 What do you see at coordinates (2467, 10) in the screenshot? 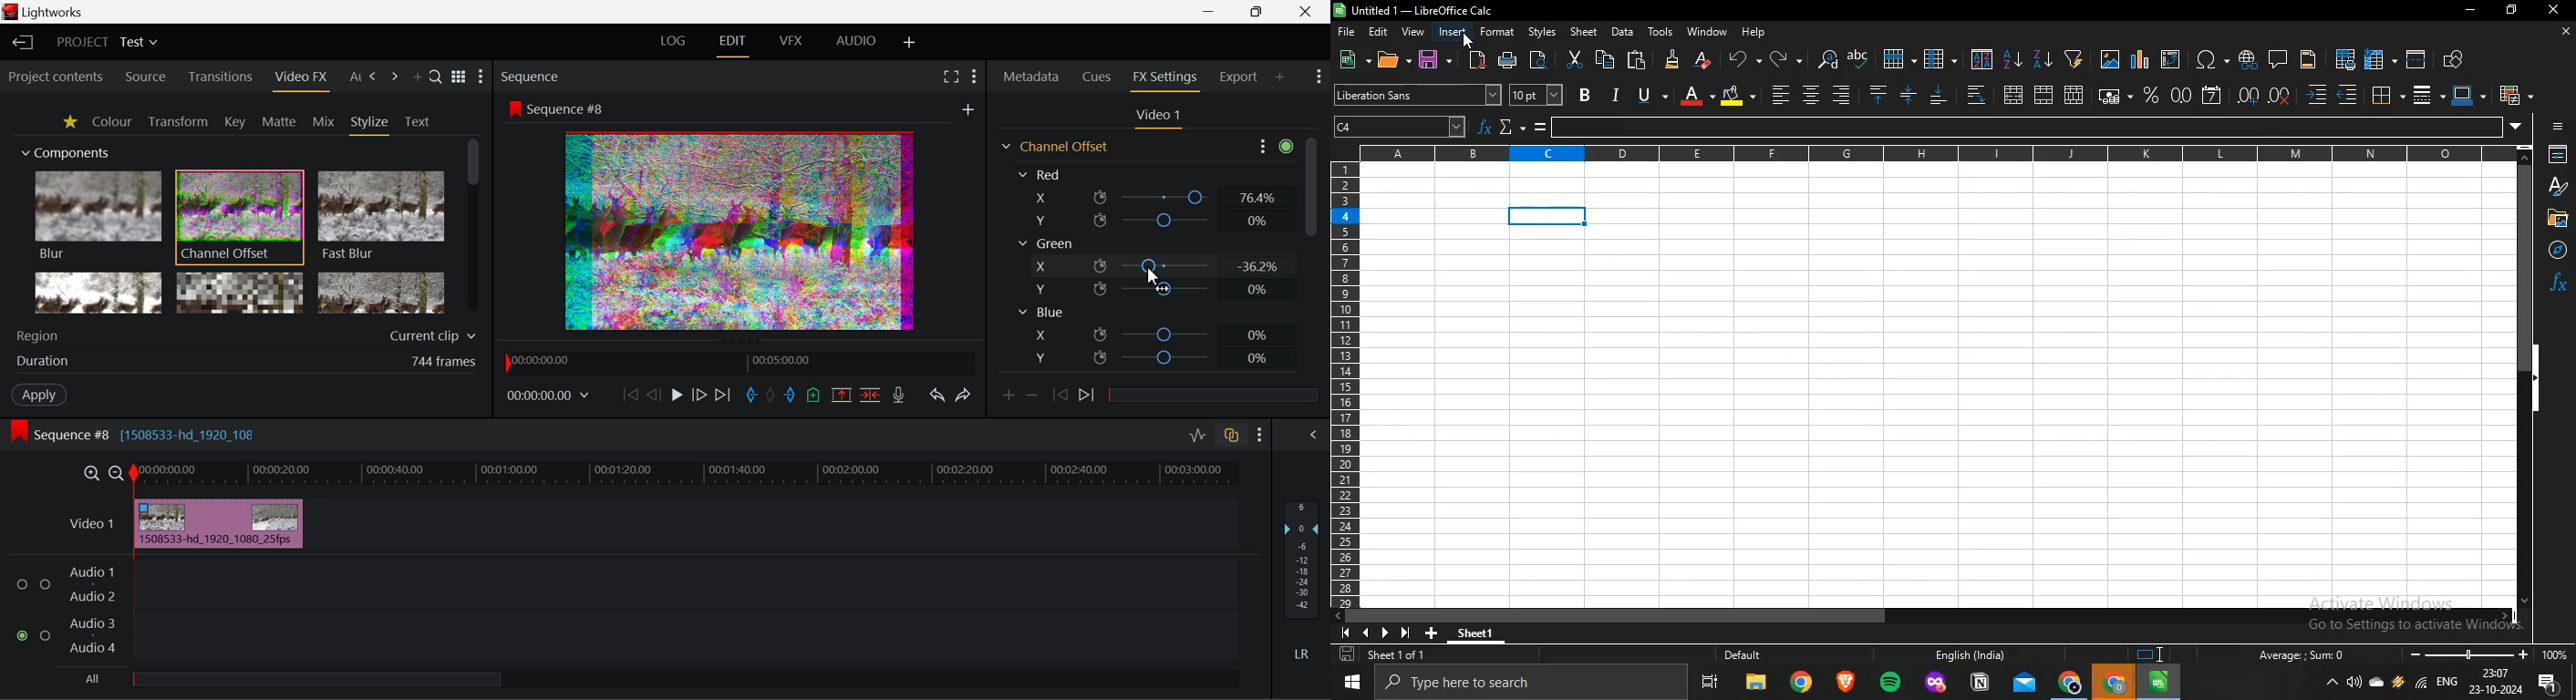
I see `minimize` at bounding box center [2467, 10].